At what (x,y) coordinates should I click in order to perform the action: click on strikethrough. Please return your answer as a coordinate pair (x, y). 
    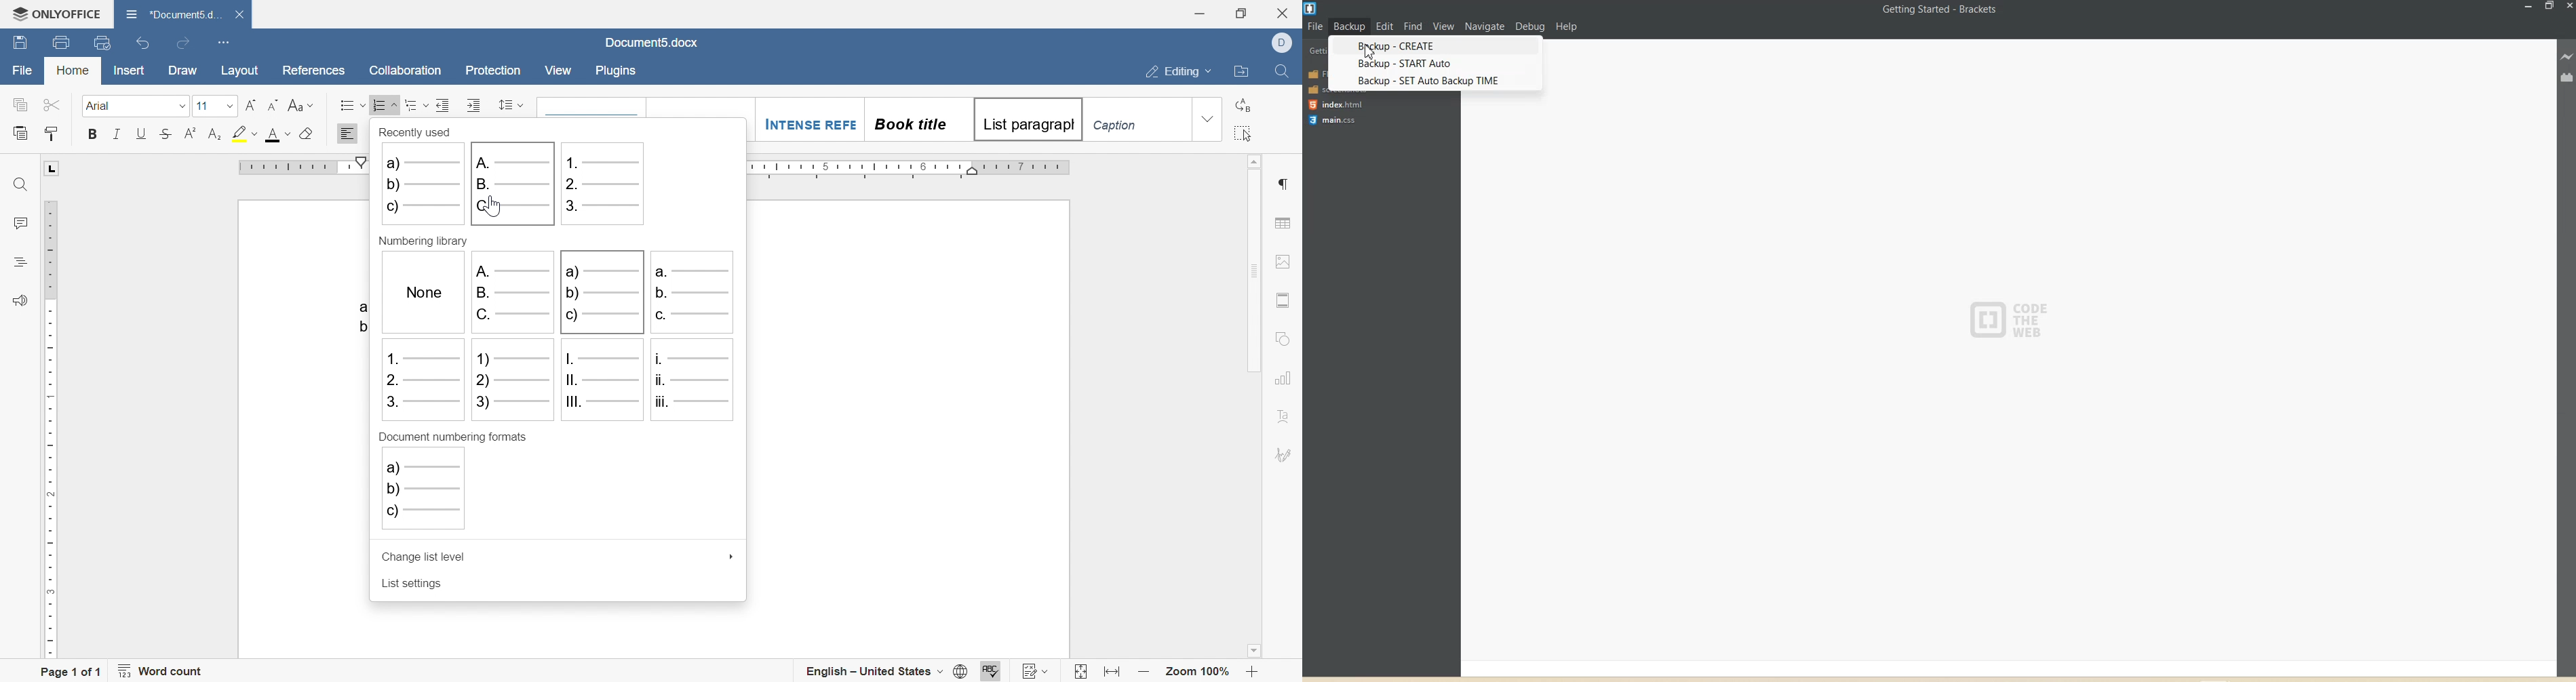
    Looking at the image, I should click on (165, 134).